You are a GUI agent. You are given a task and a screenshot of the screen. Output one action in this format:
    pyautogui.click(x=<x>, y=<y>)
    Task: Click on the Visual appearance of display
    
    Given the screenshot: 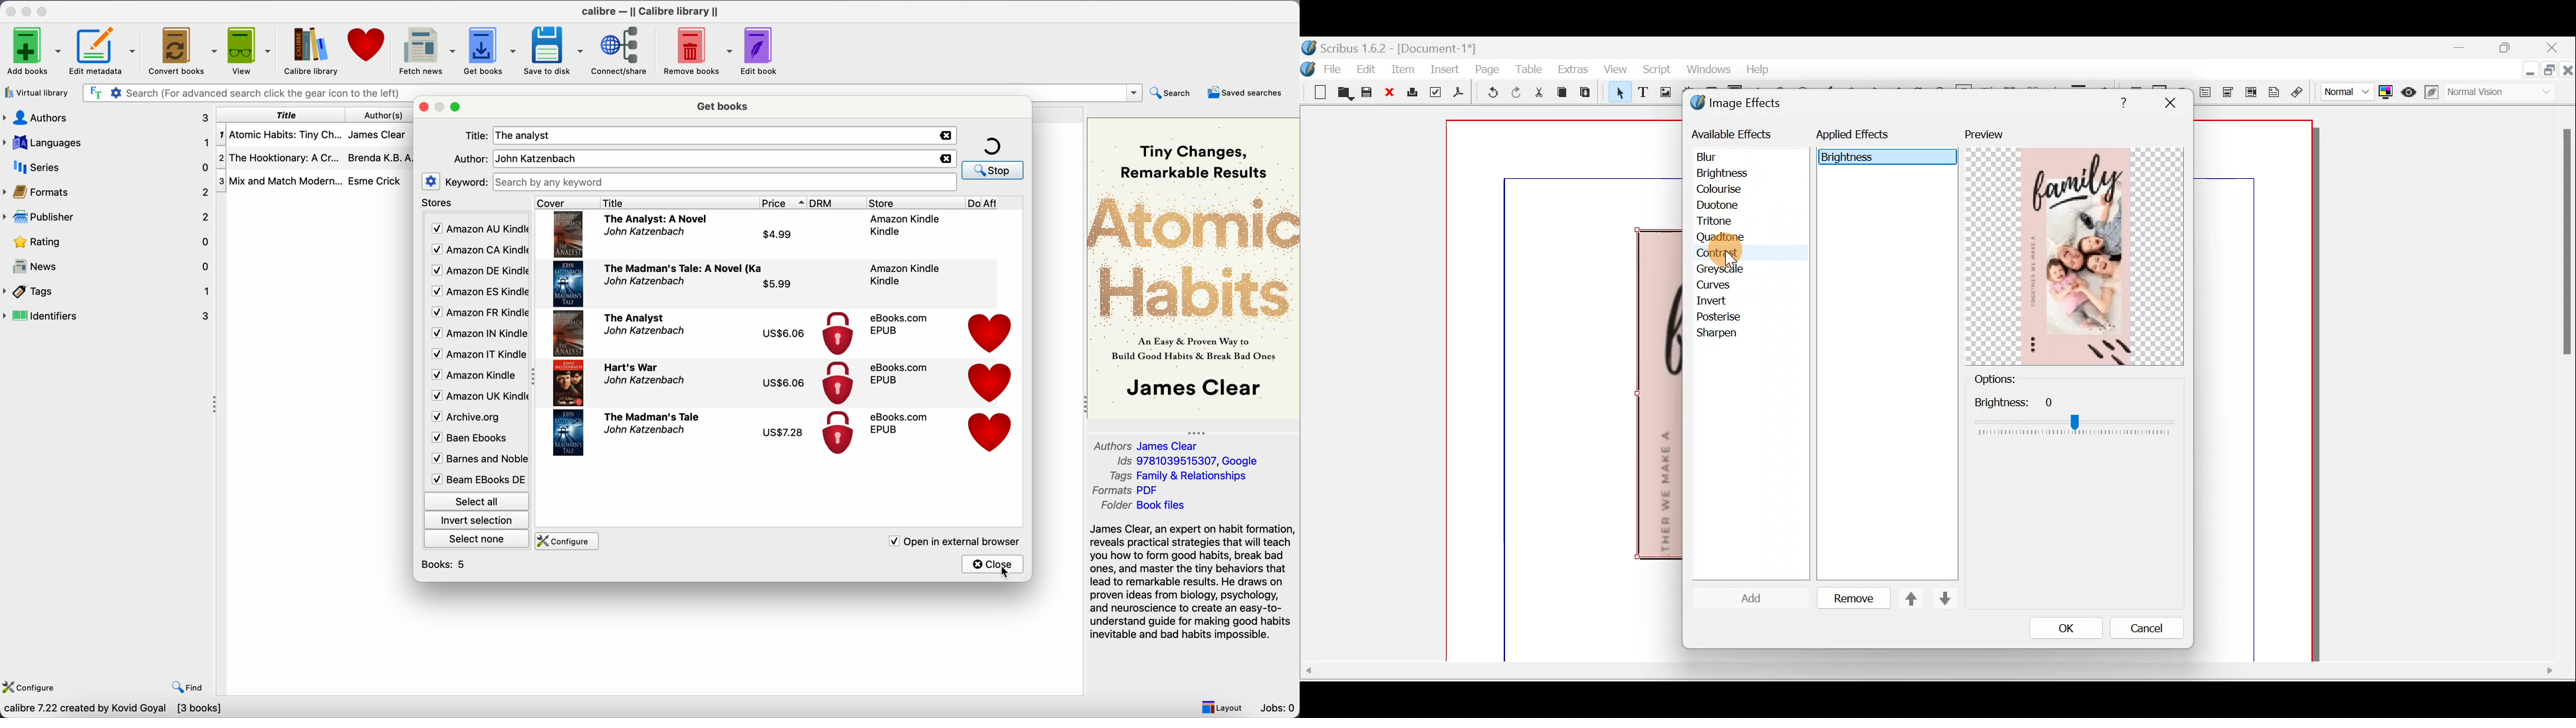 What is the action you would take?
    pyautogui.click(x=2506, y=94)
    